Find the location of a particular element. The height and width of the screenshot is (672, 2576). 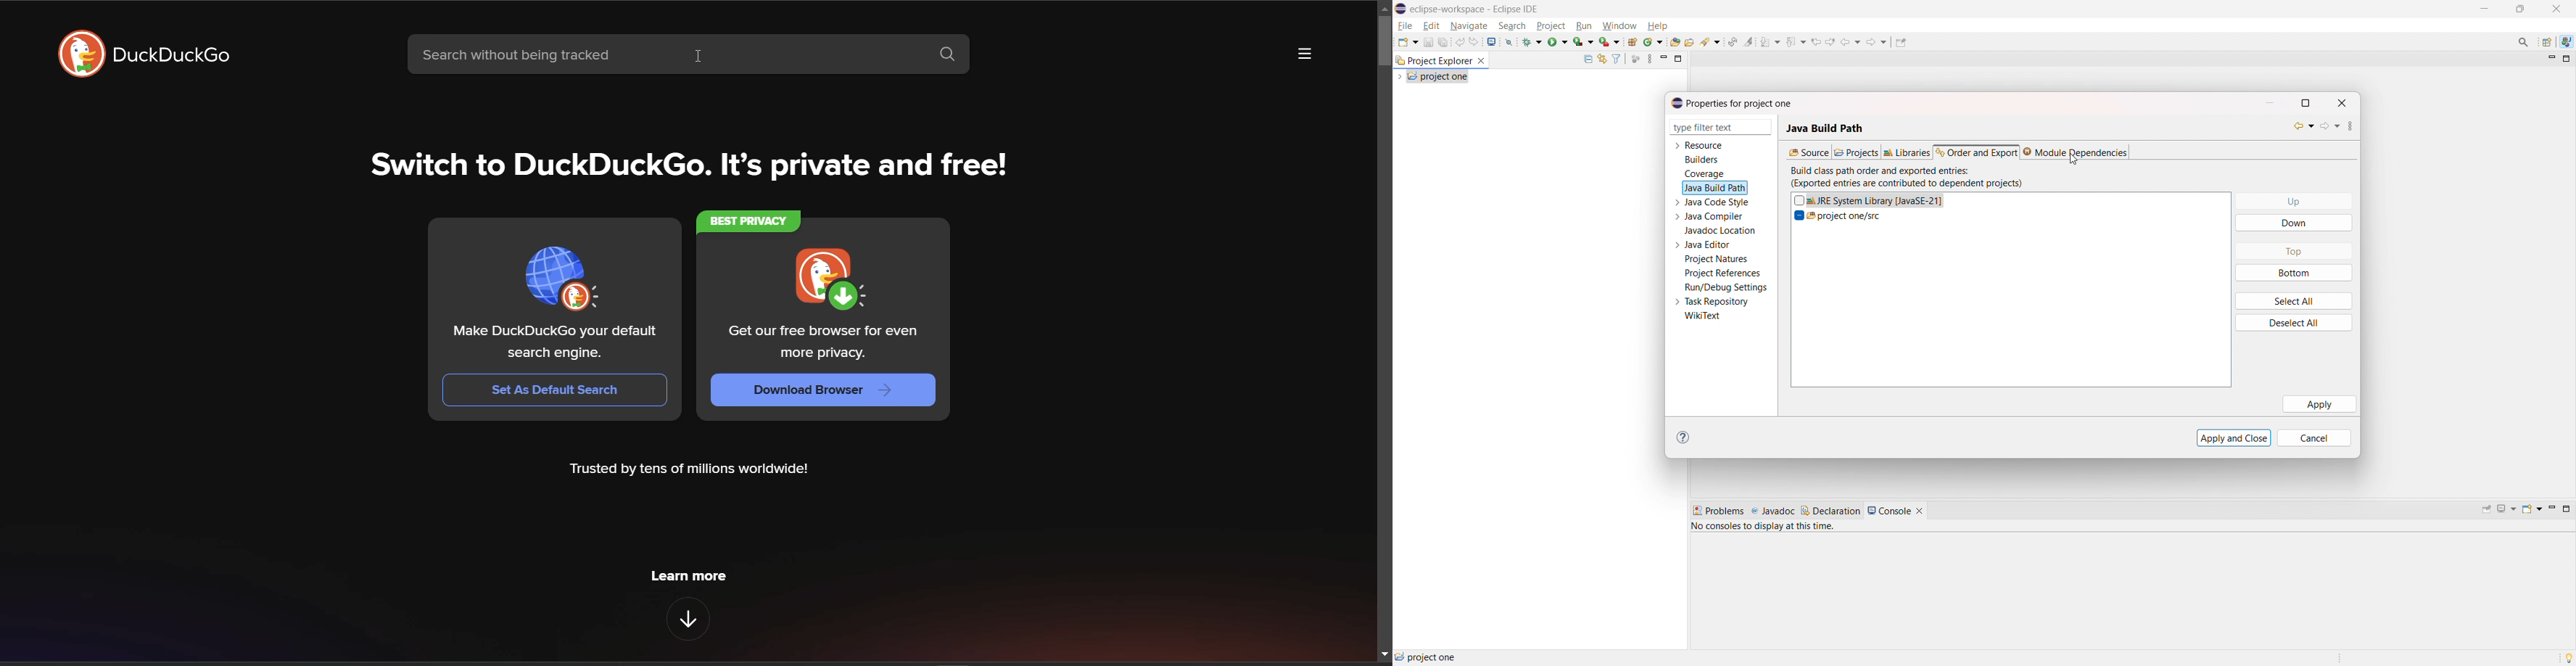

new java class is located at coordinates (1653, 42).